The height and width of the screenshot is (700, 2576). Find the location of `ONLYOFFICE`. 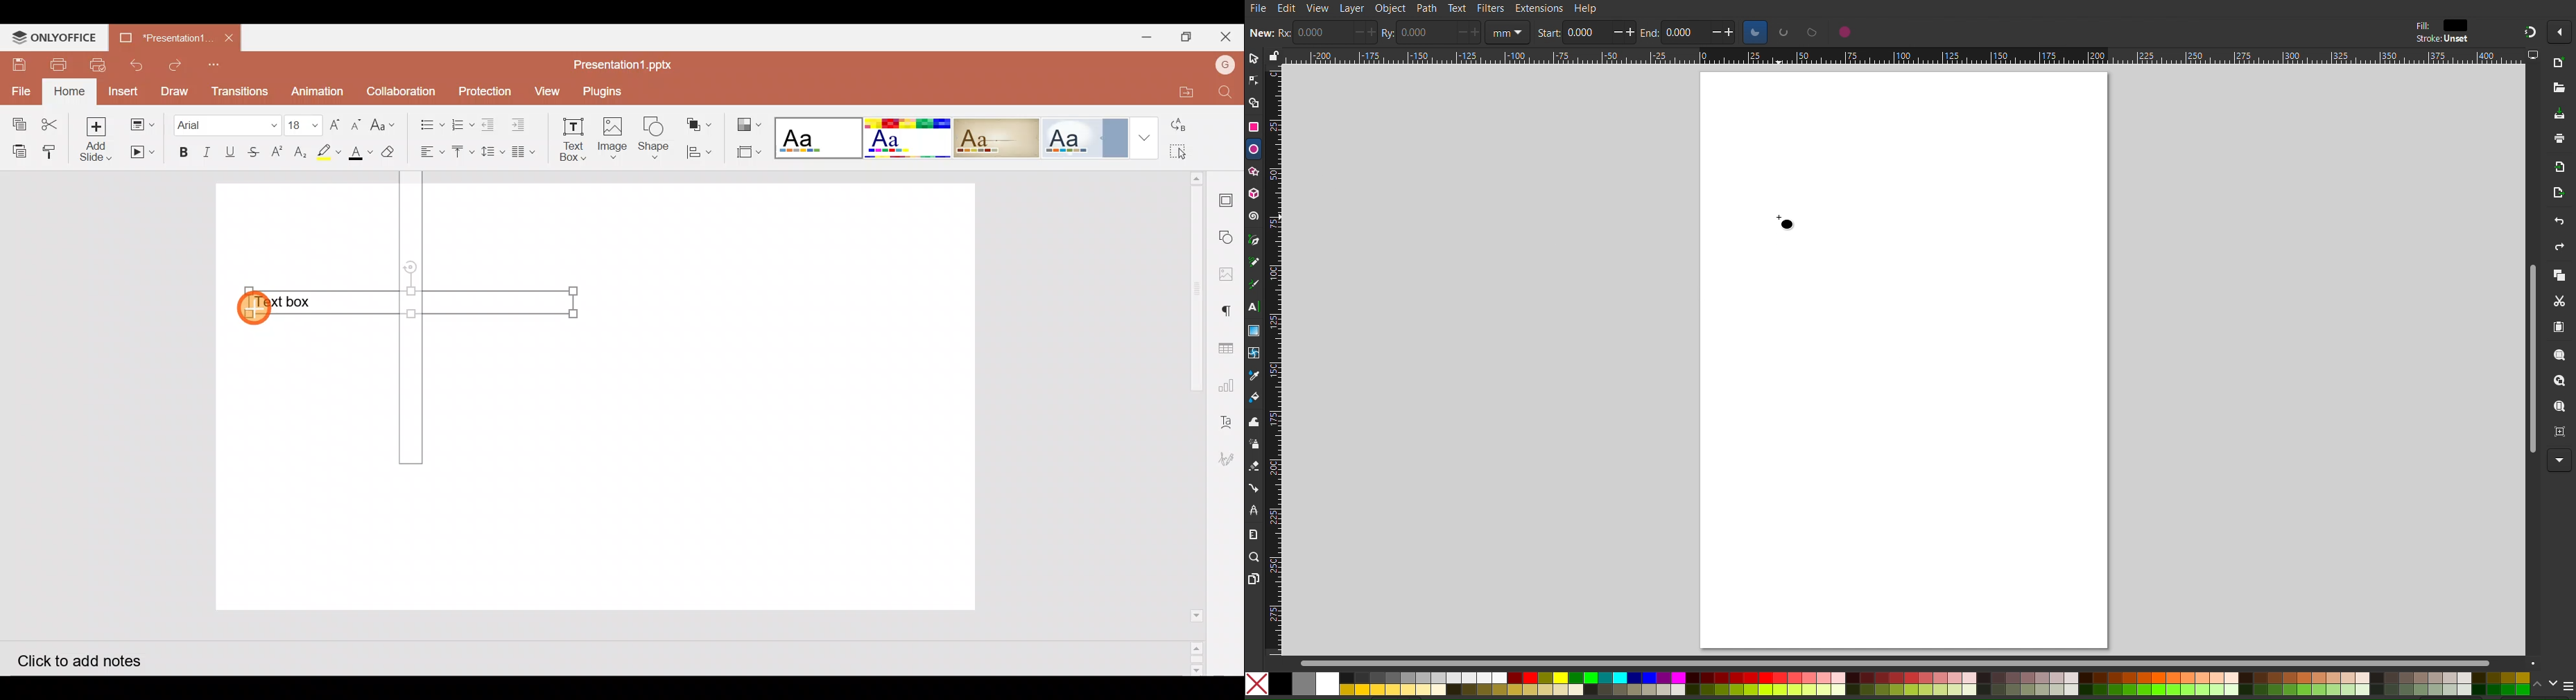

ONLYOFFICE is located at coordinates (52, 37).